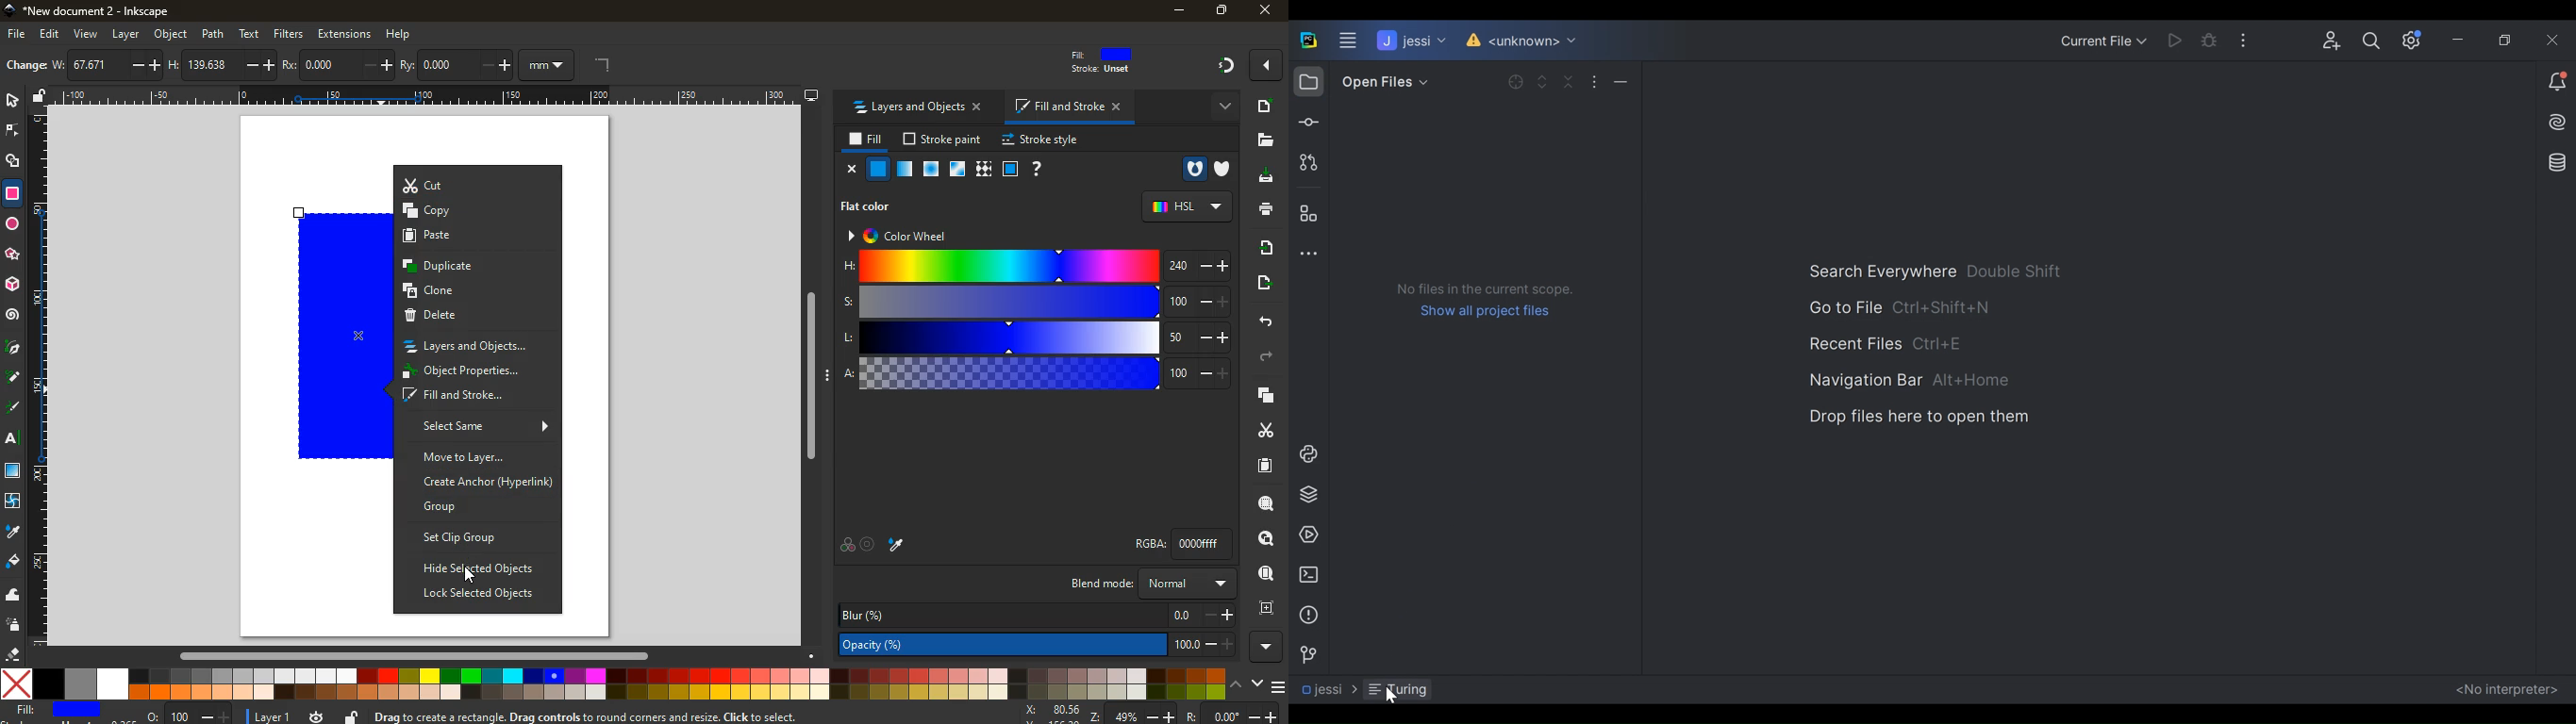 This screenshot has width=2576, height=728. I want to click on texture, so click(983, 169).